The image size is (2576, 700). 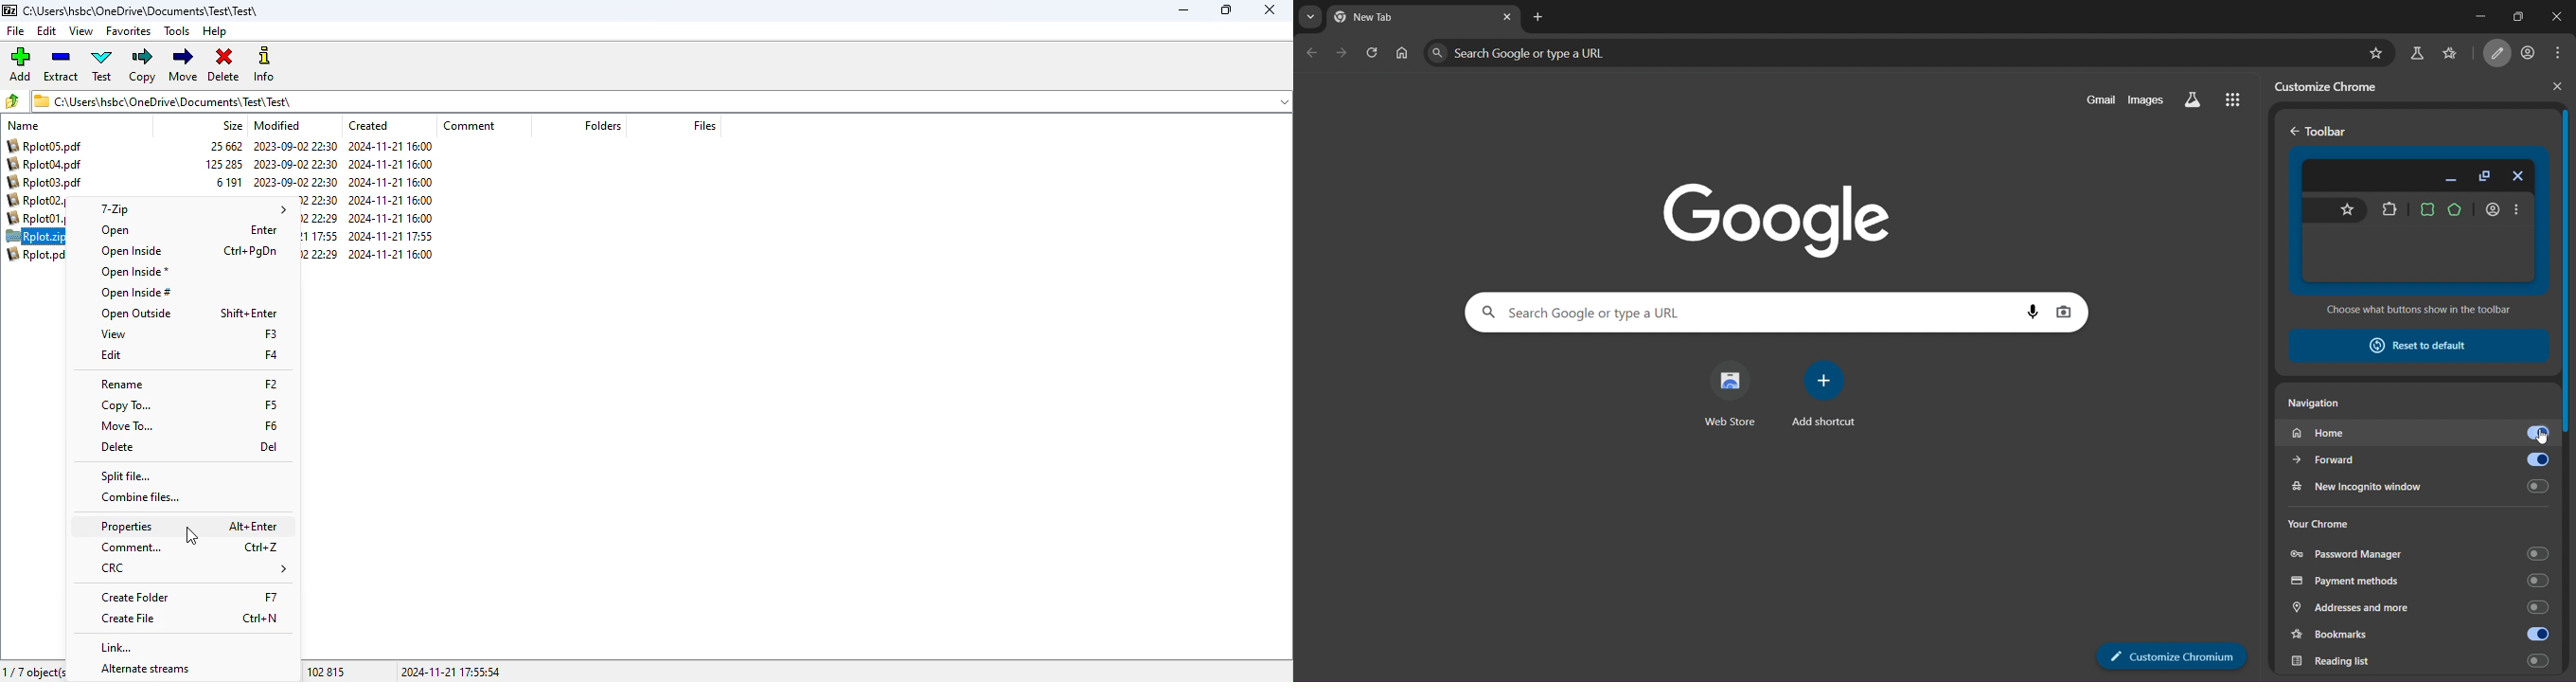 I want to click on Reading list, so click(x=2425, y=663).